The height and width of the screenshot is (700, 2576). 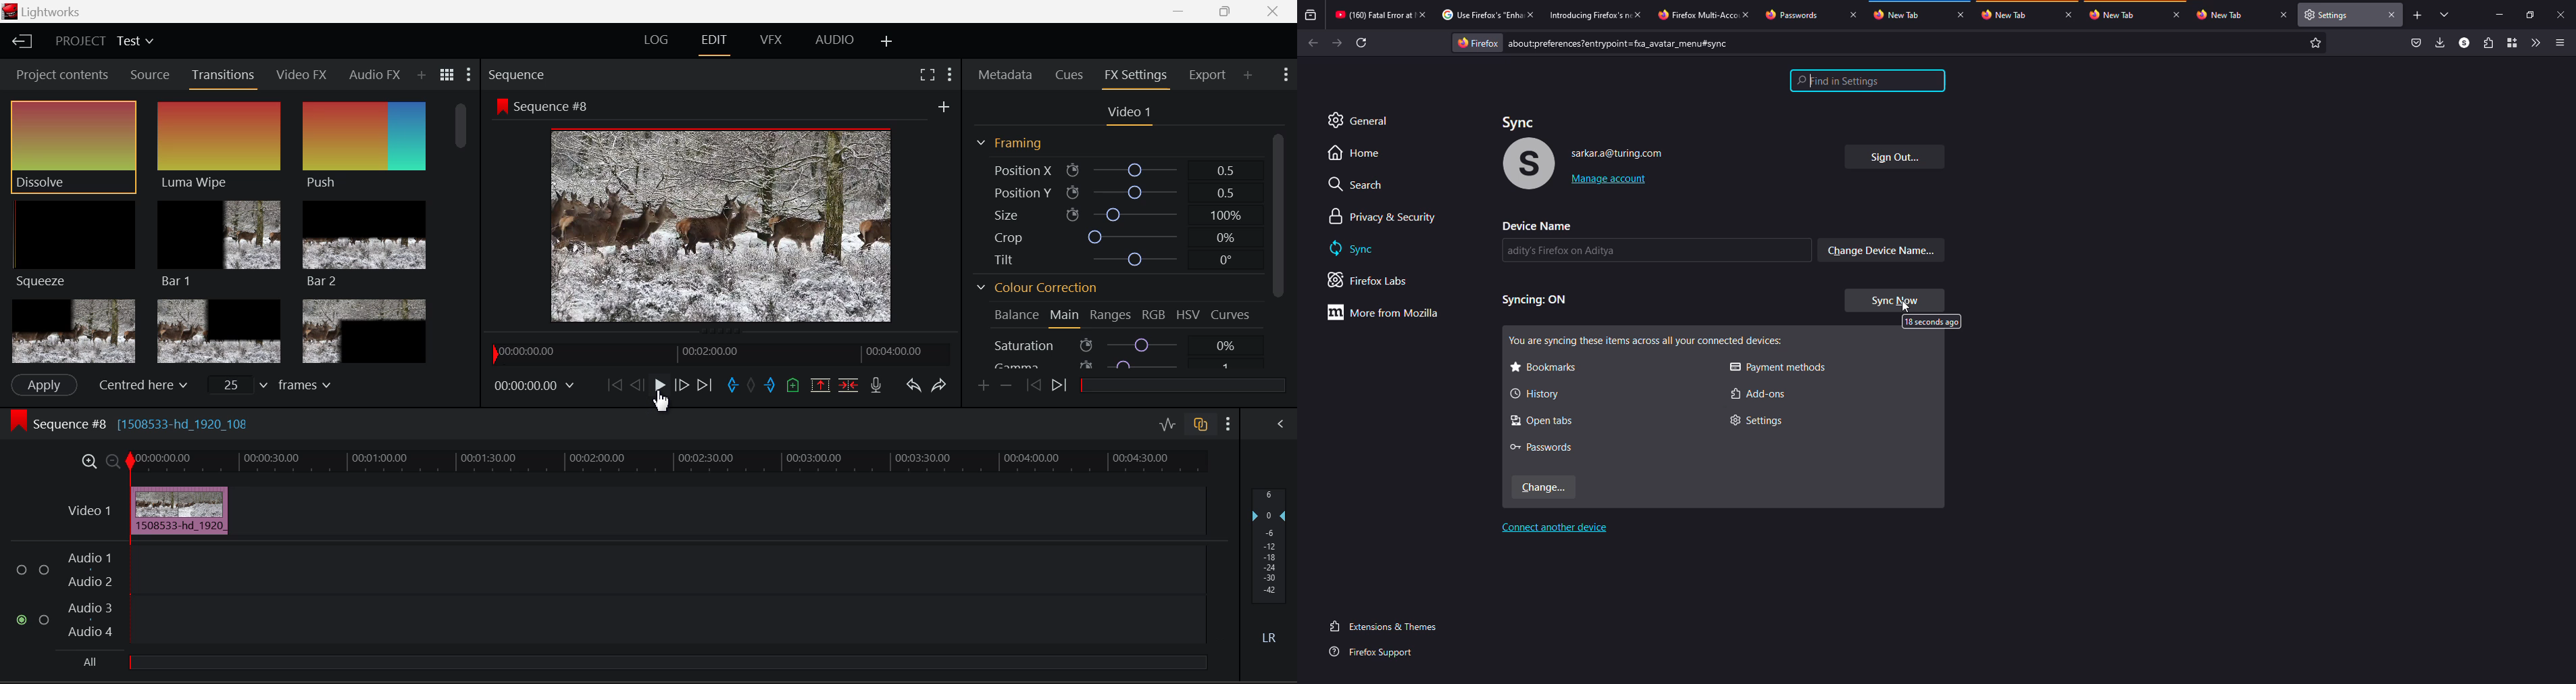 What do you see at coordinates (1543, 447) in the screenshot?
I see `passwords` at bounding box center [1543, 447].